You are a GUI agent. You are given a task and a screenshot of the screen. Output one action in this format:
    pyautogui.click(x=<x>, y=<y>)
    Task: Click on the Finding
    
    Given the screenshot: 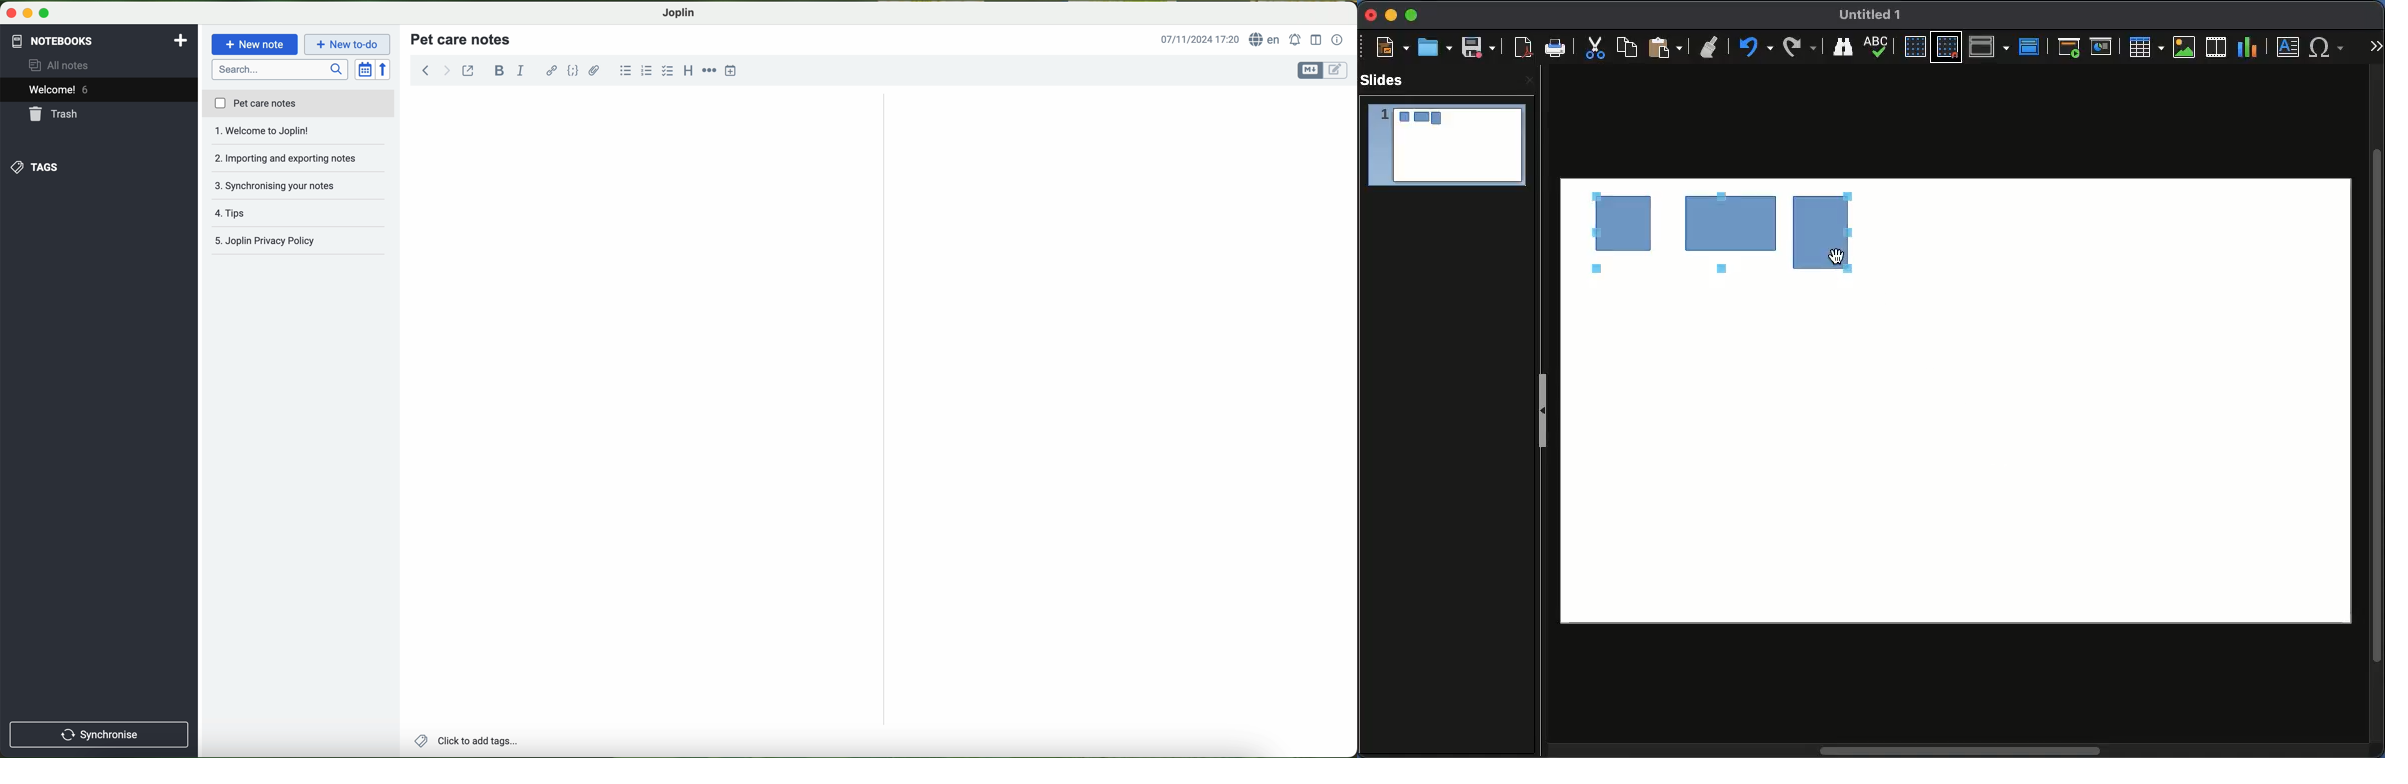 What is the action you would take?
    pyautogui.click(x=1800, y=47)
    